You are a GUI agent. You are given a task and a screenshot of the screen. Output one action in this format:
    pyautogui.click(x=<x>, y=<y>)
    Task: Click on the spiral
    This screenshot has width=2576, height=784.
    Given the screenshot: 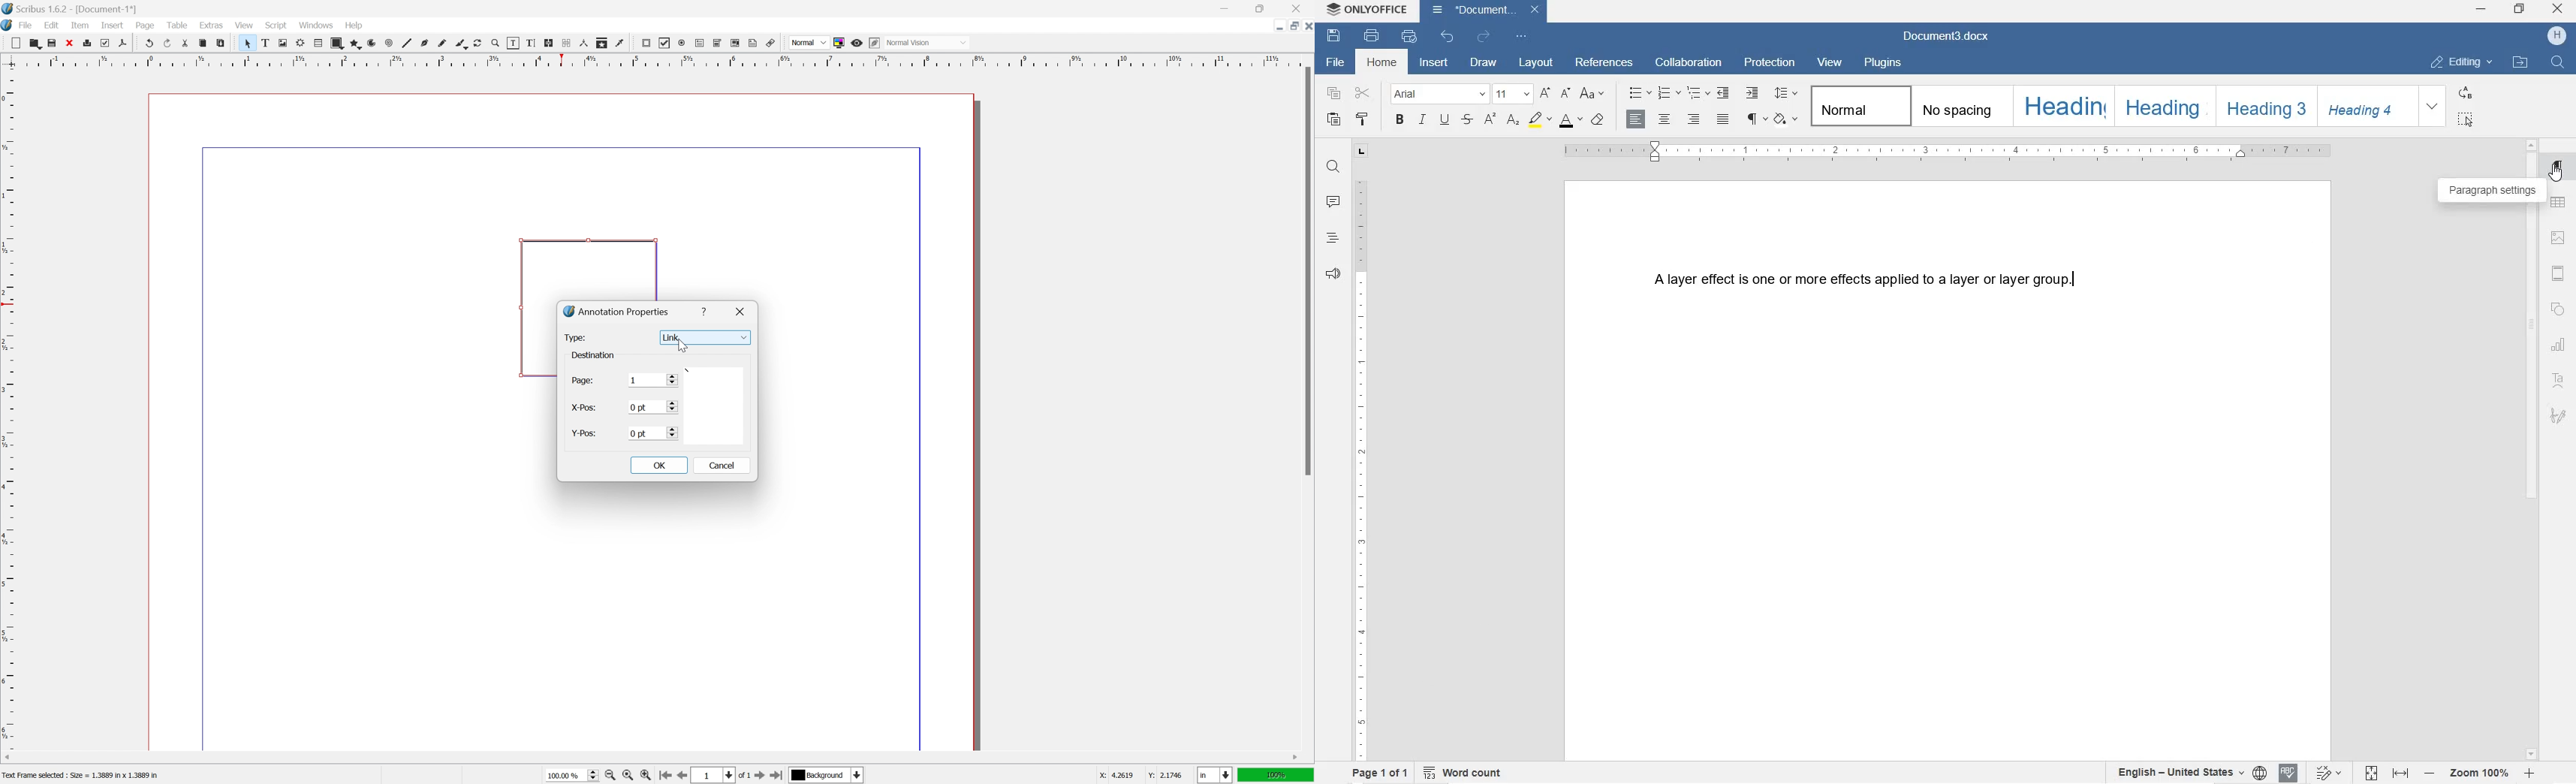 What is the action you would take?
    pyautogui.click(x=390, y=43)
    